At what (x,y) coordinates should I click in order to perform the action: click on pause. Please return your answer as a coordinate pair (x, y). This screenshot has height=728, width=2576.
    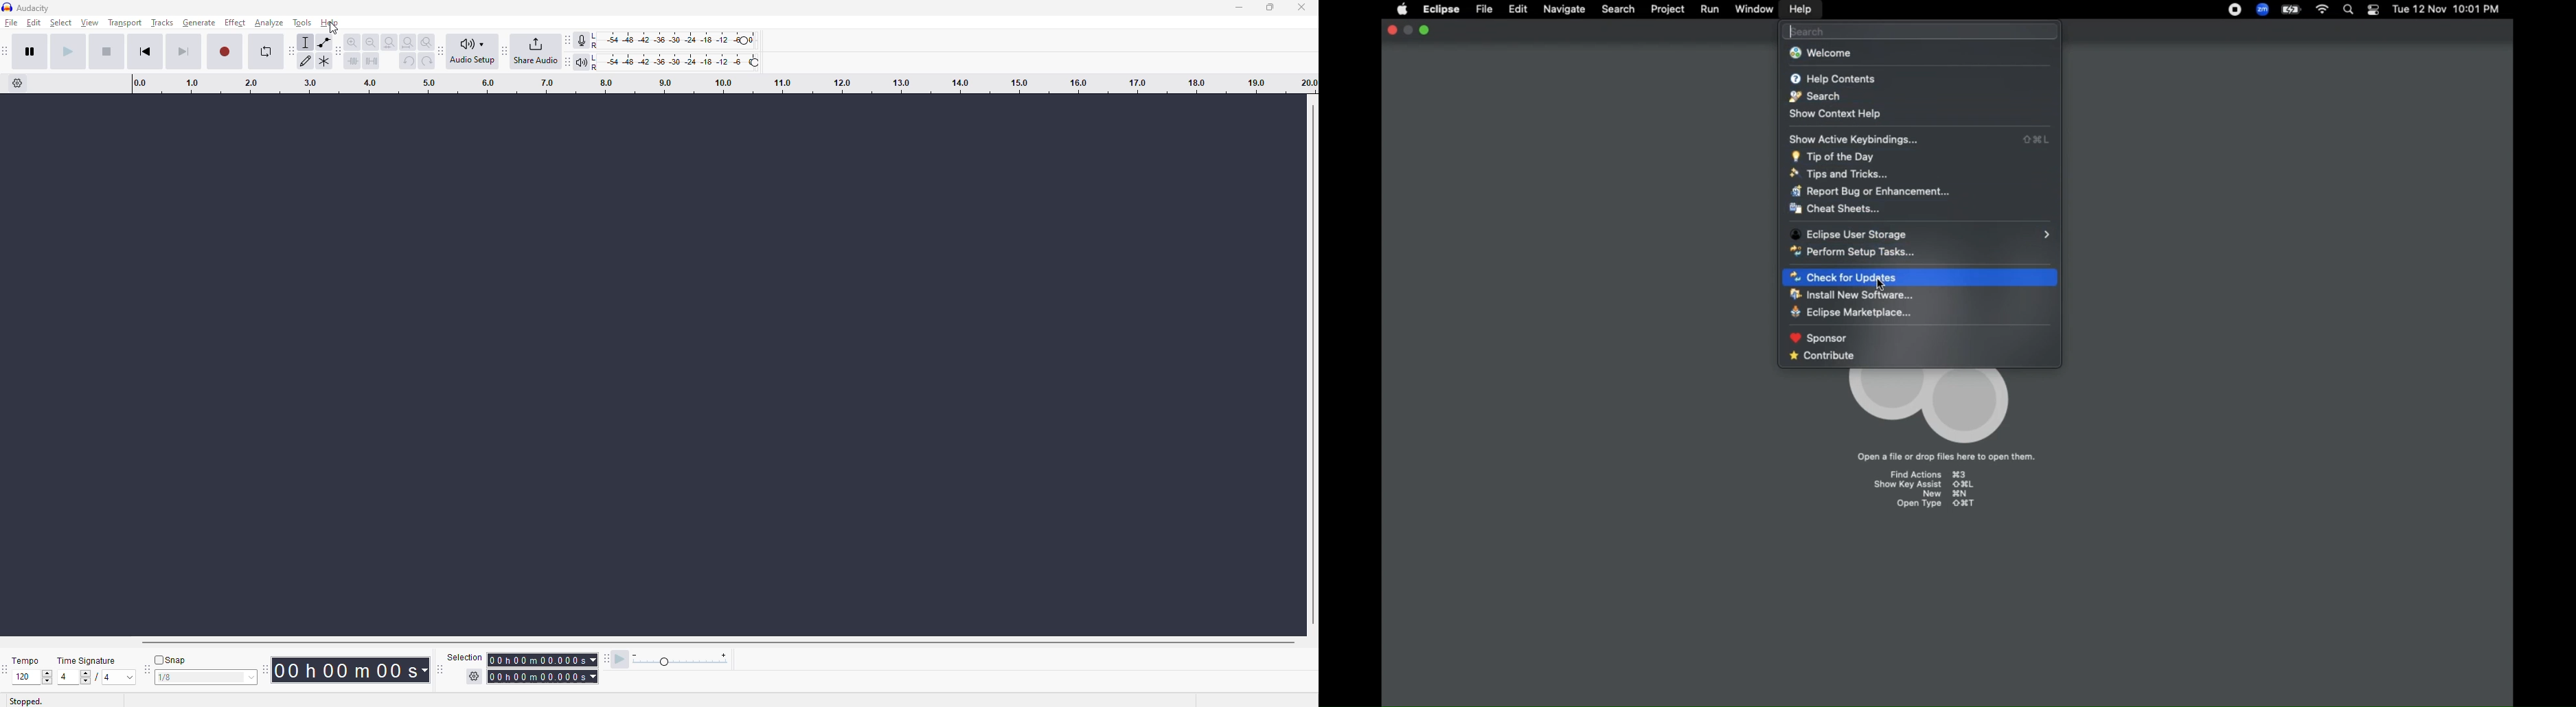
    Looking at the image, I should click on (30, 51).